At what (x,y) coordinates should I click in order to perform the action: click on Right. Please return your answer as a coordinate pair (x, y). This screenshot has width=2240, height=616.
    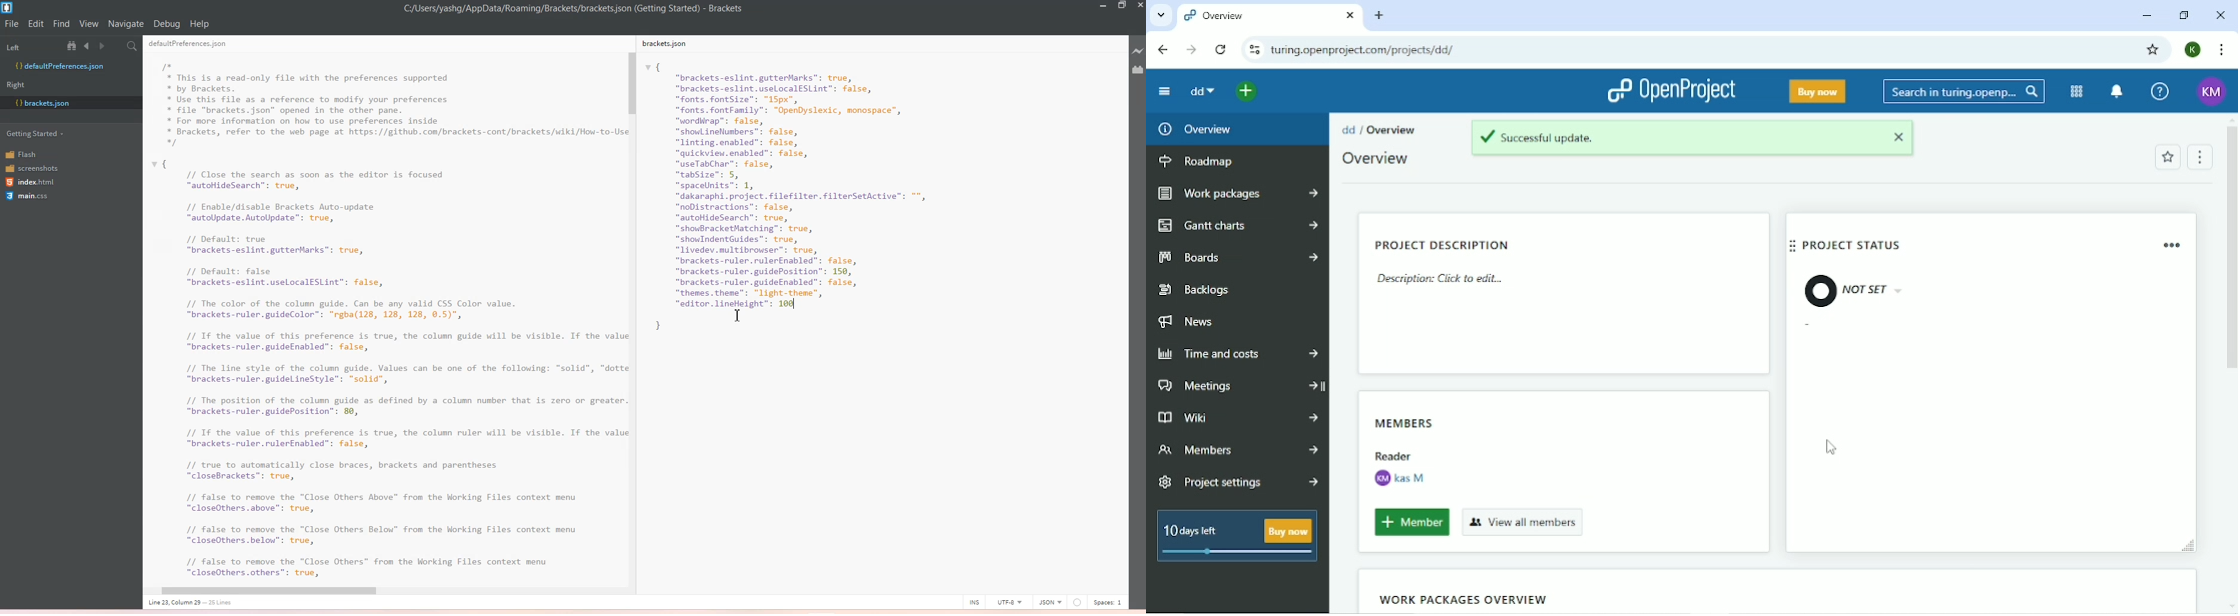
    Looking at the image, I should click on (20, 84).